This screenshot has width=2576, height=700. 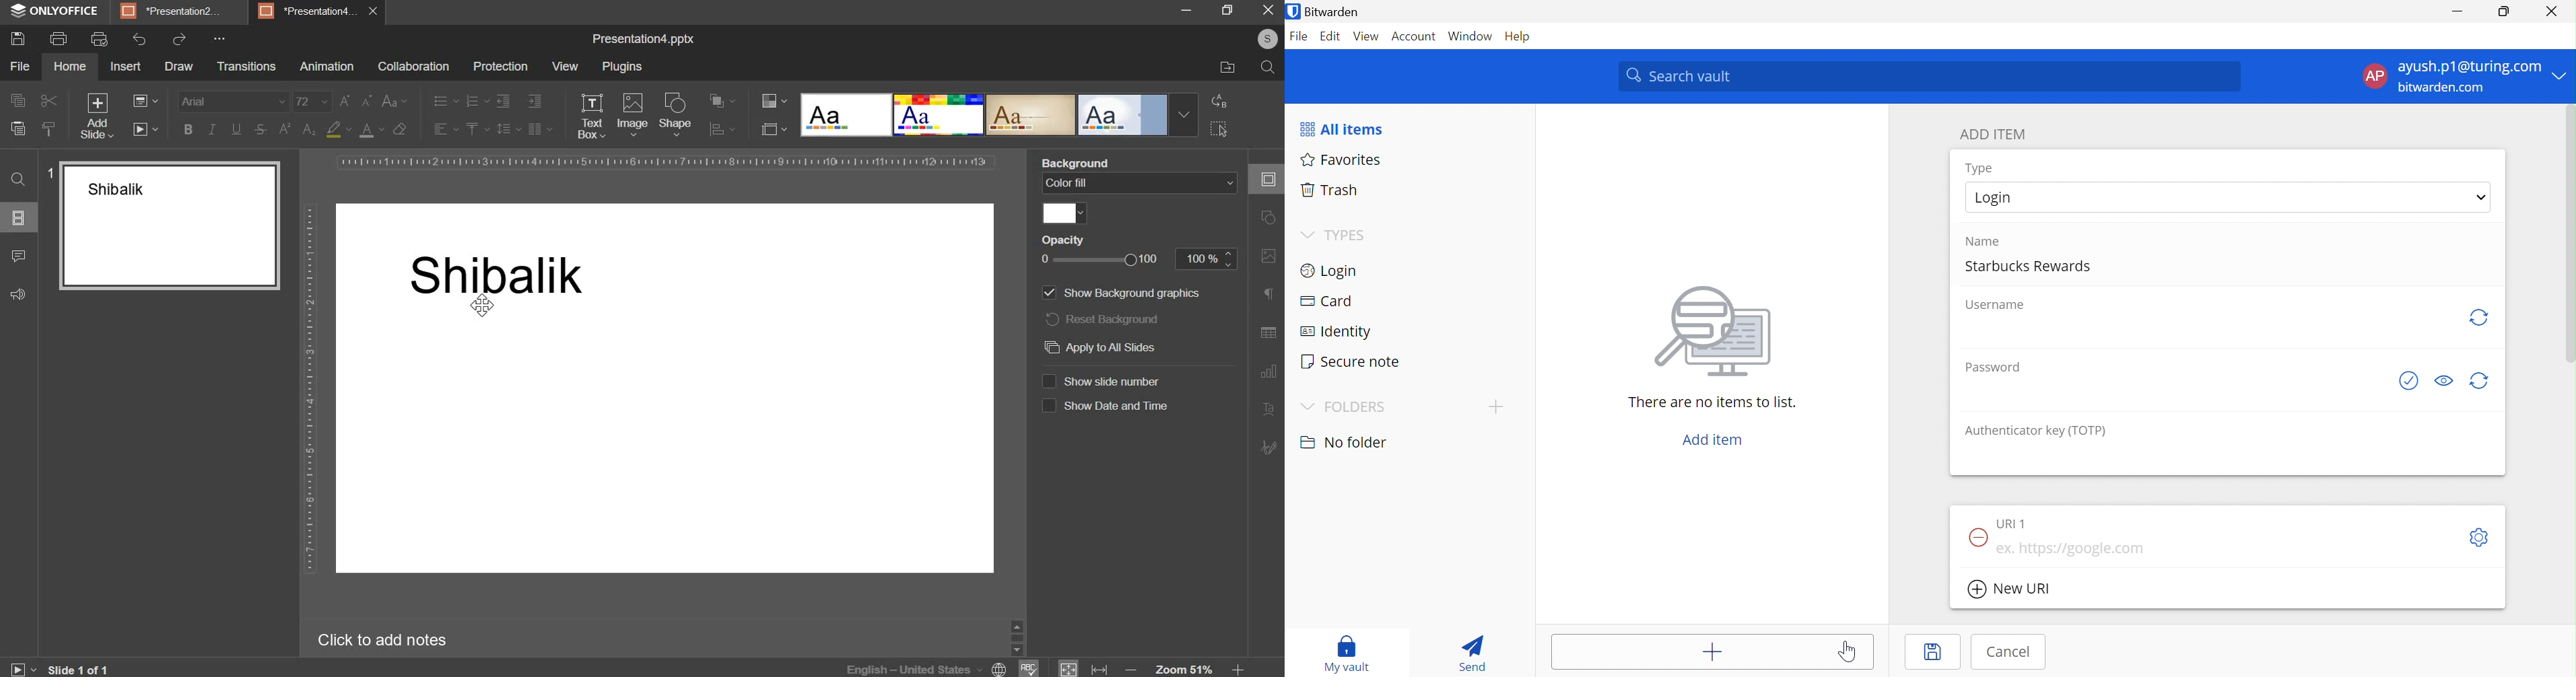 What do you see at coordinates (2478, 318) in the screenshot?
I see `Regenerate username` at bounding box center [2478, 318].